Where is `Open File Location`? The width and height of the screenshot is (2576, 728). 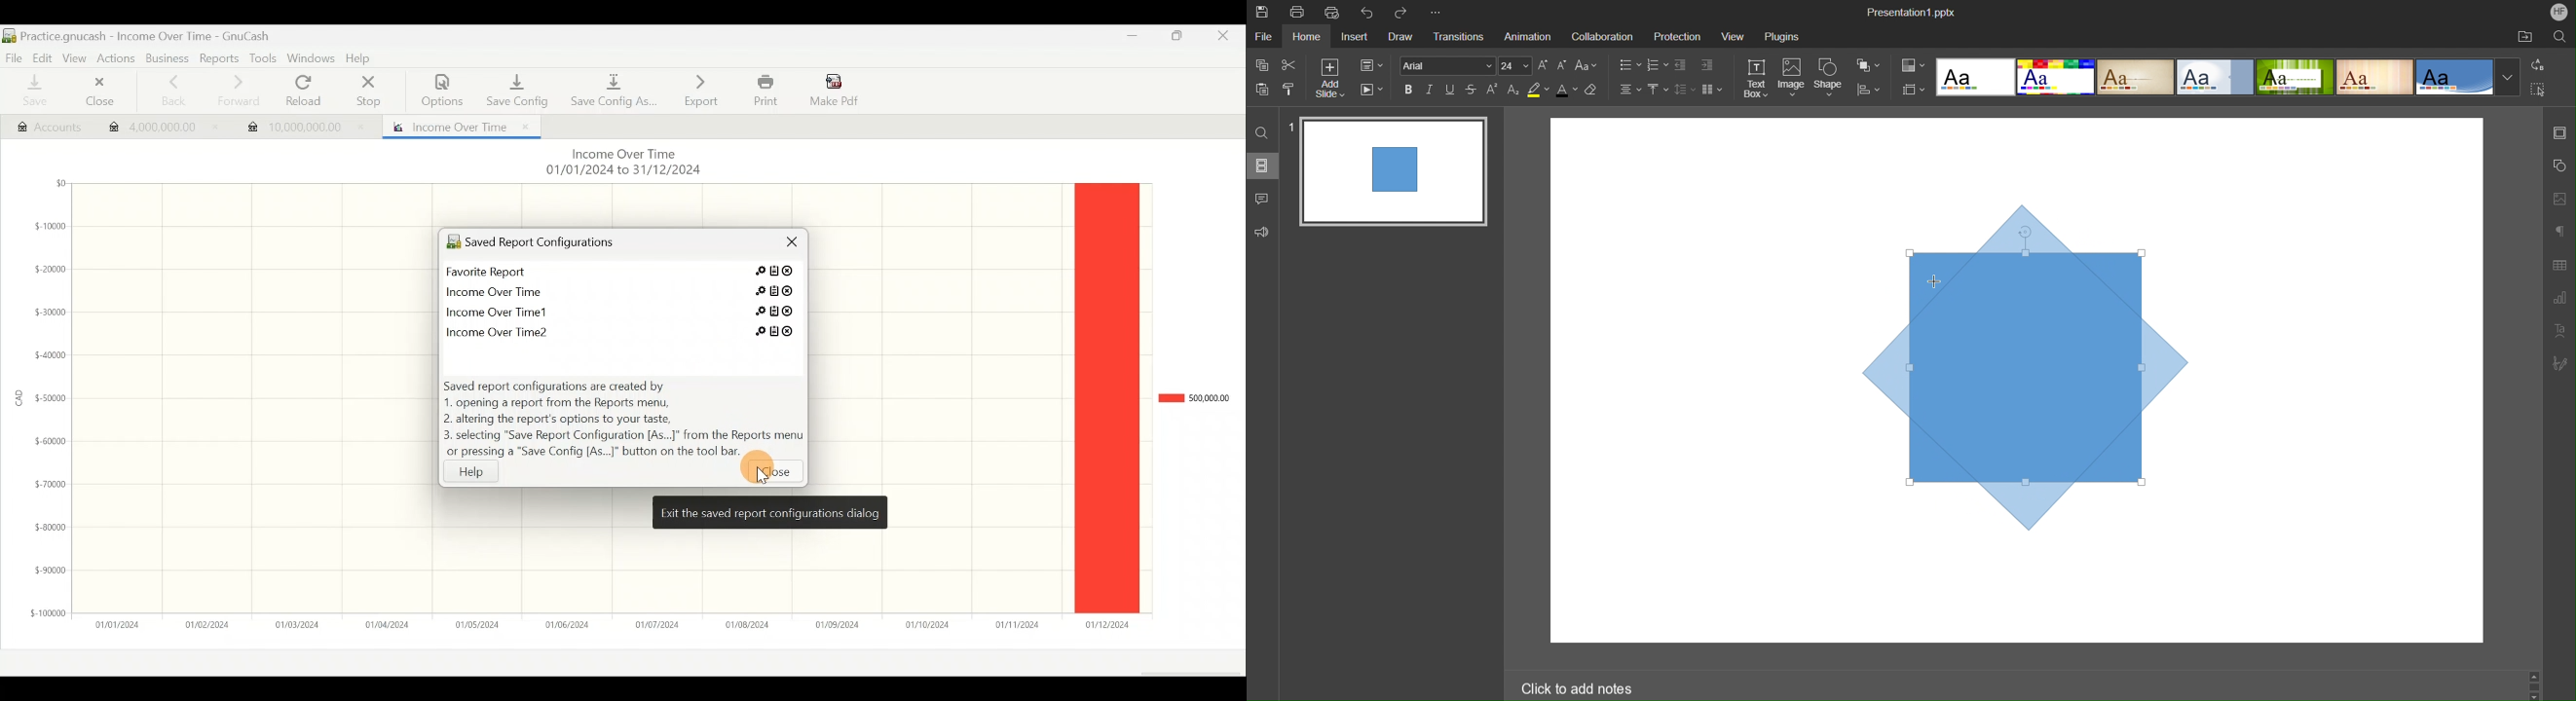
Open File Location is located at coordinates (2521, 36).